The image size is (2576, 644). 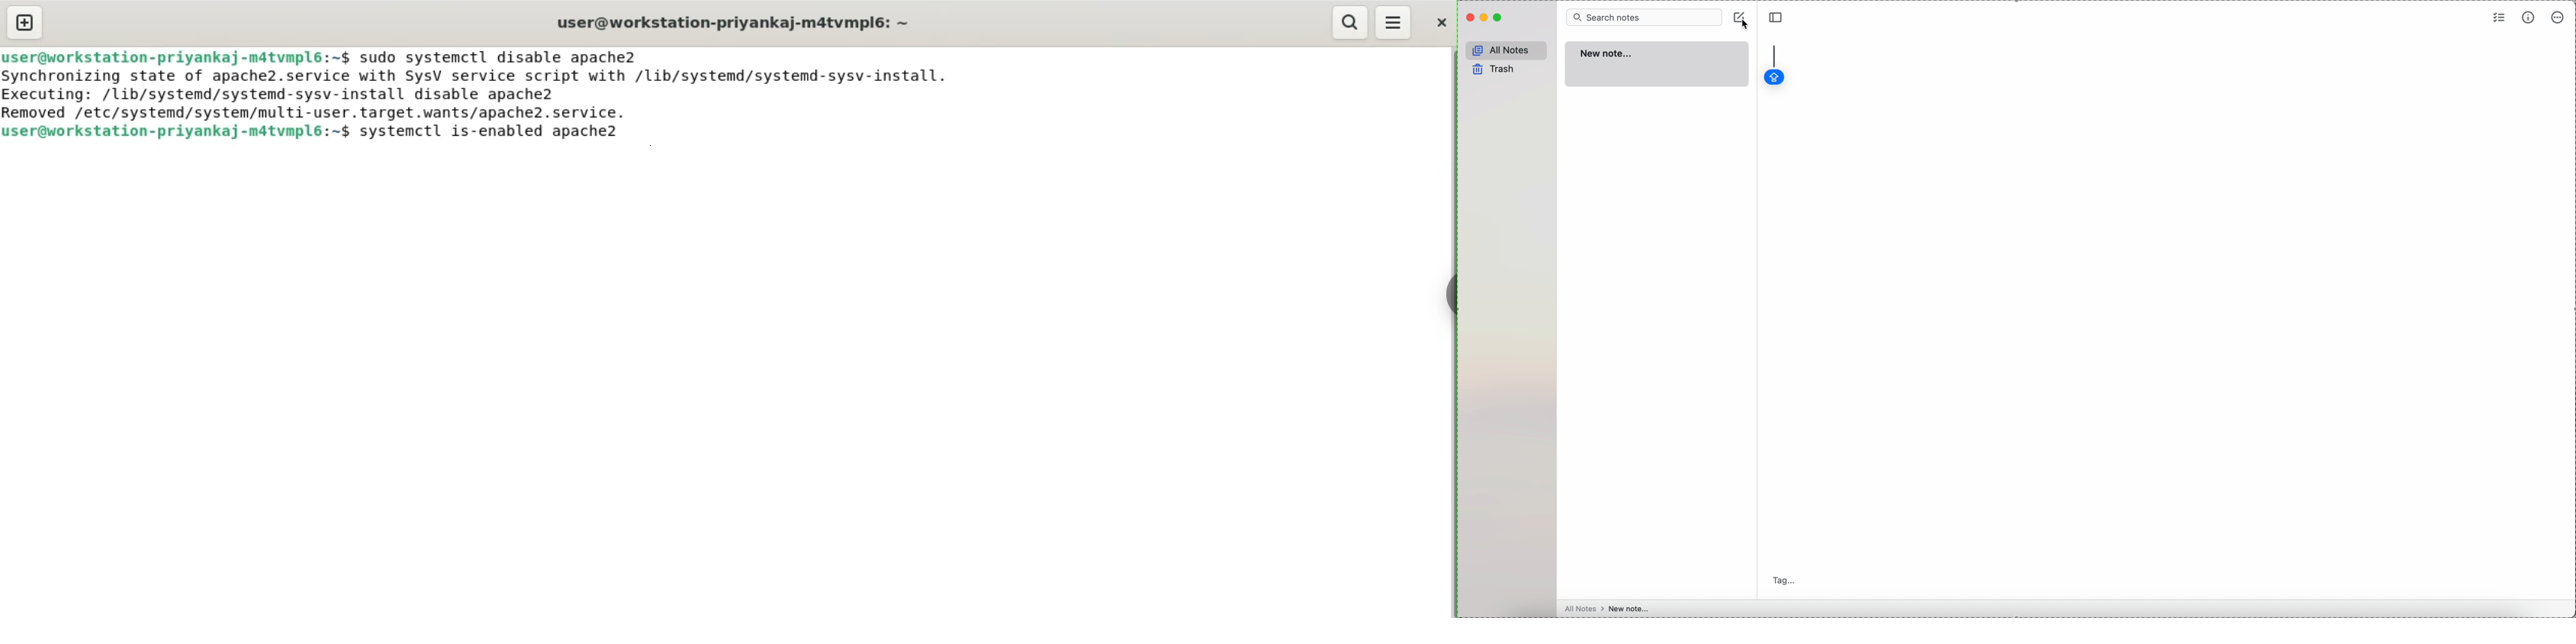 I want to click on toggle sidebar, so click(x=1776, y=18).